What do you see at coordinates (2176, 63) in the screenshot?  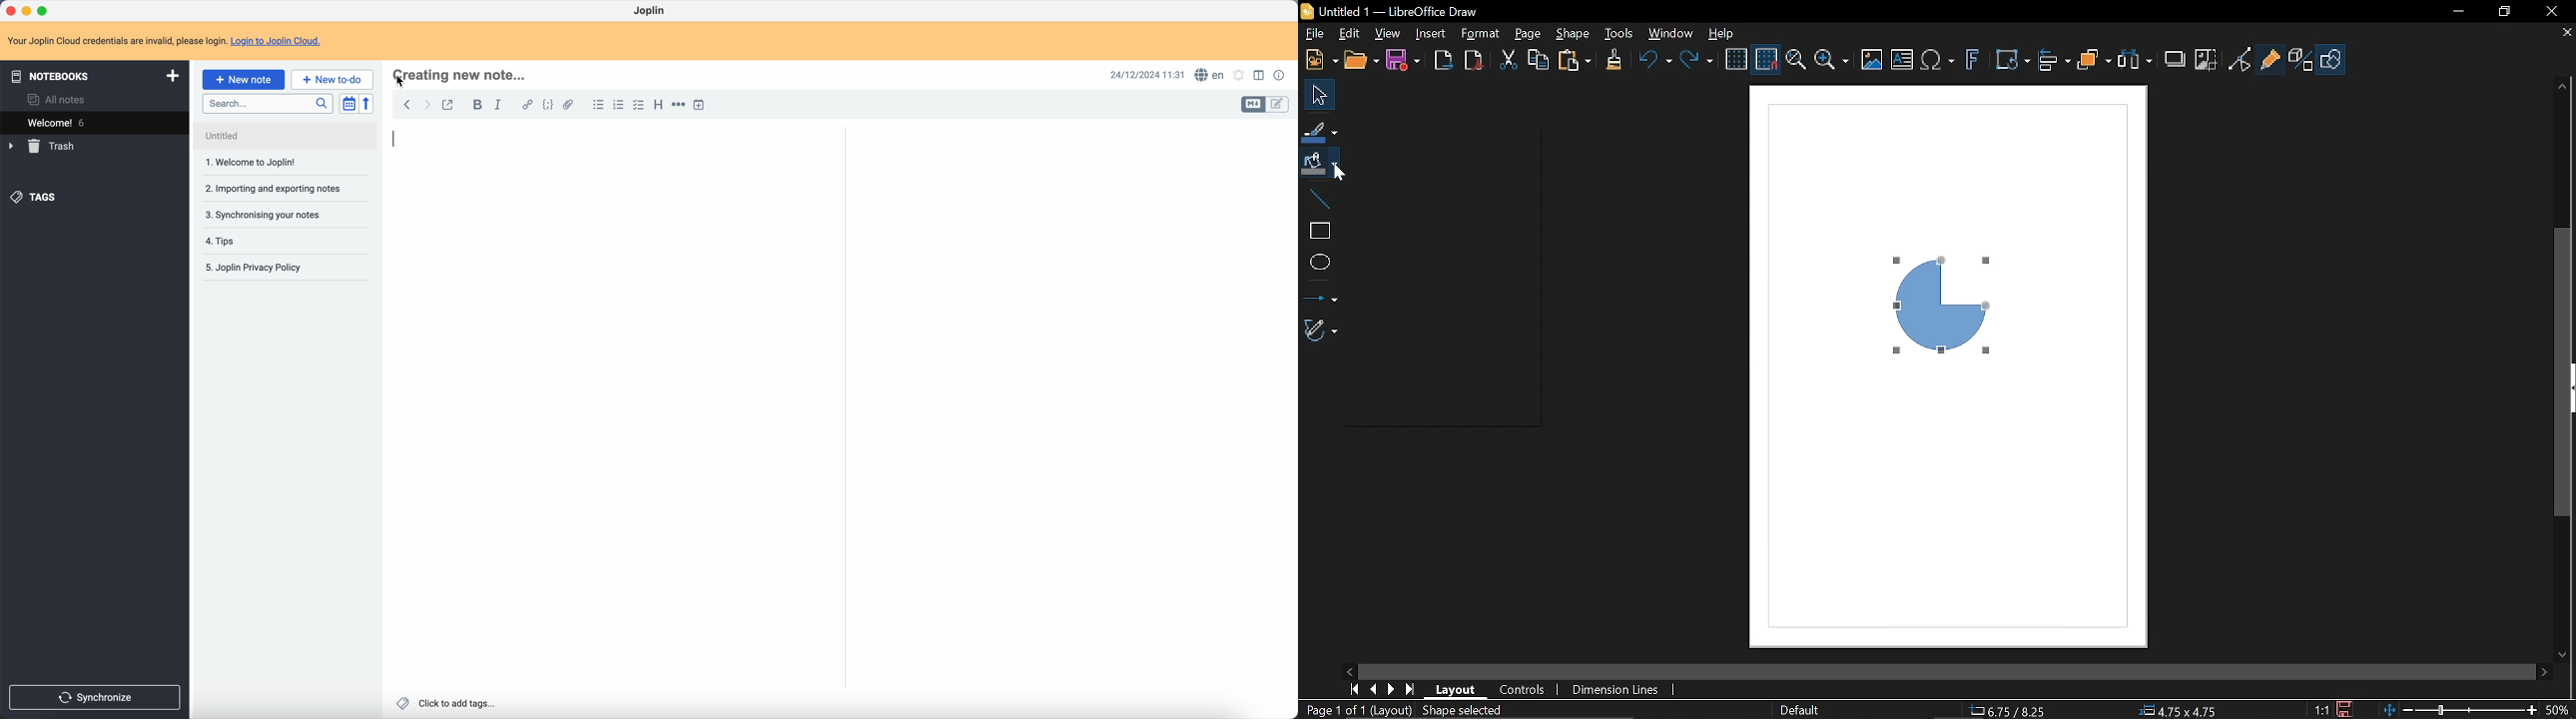 I see `Shadow` at bounding box center [2176, 63].